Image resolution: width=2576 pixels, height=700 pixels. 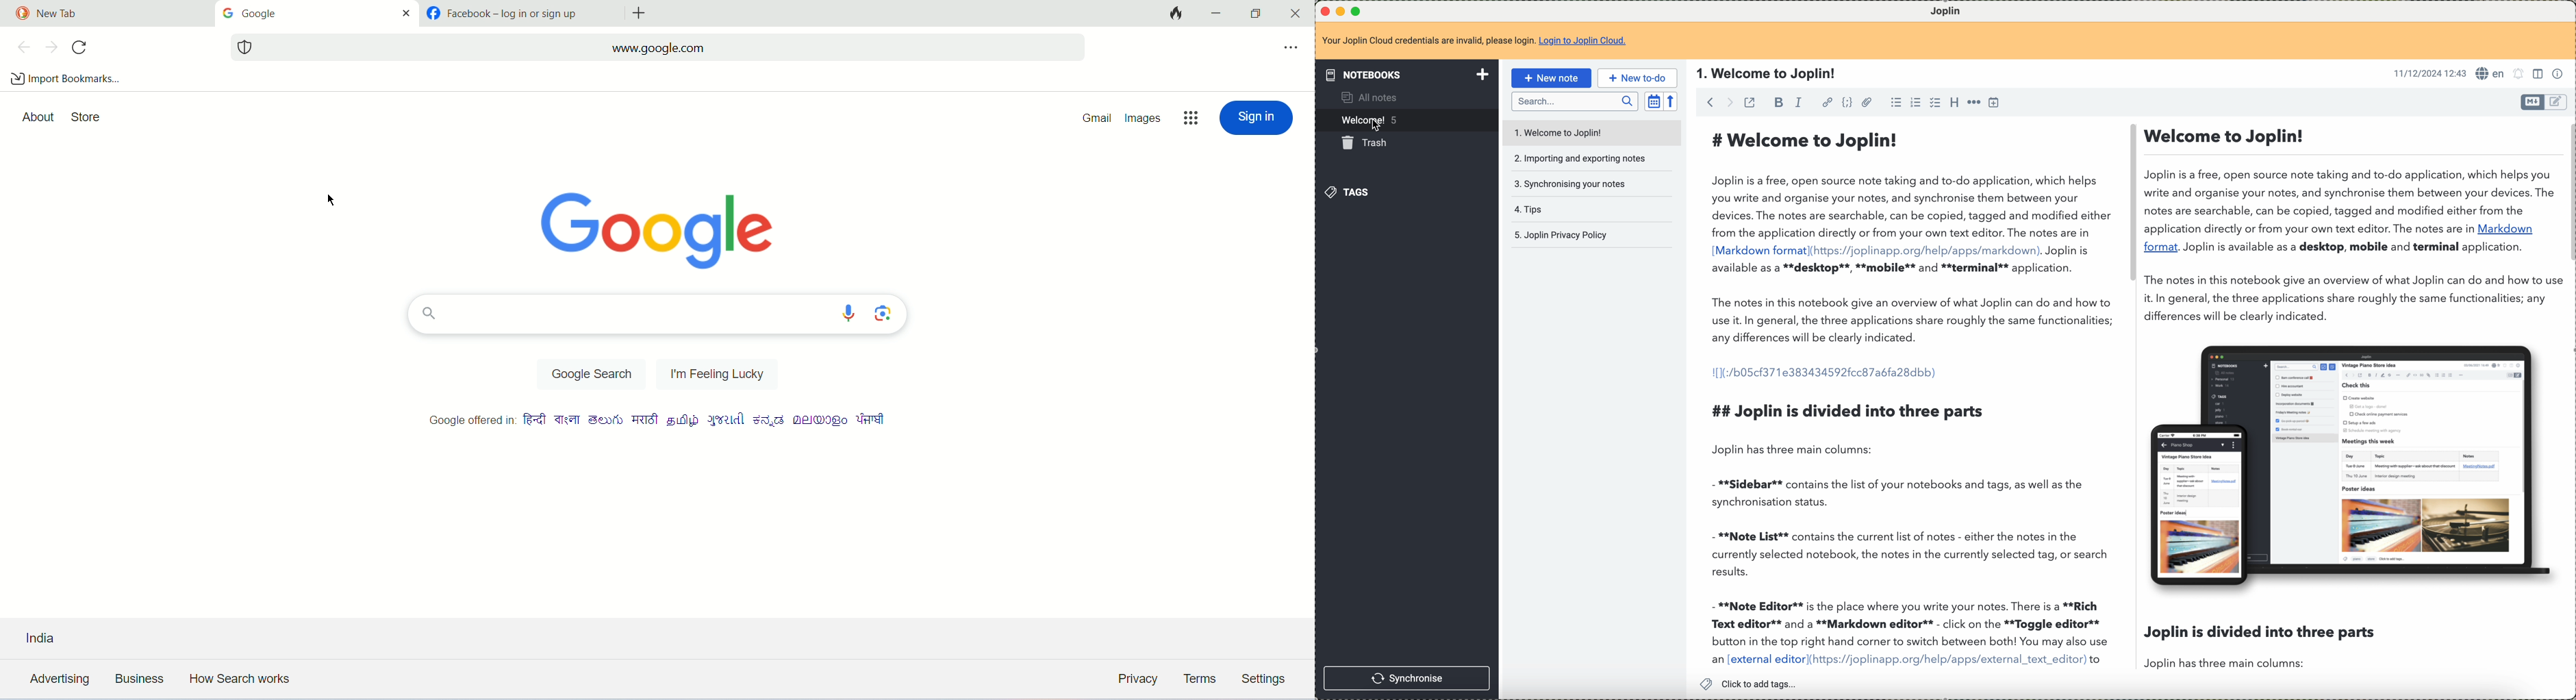 What do you see at coordinates (1712, 102) in the screenshot?
I see `navigate back note` at bounding box center [1712, 102].